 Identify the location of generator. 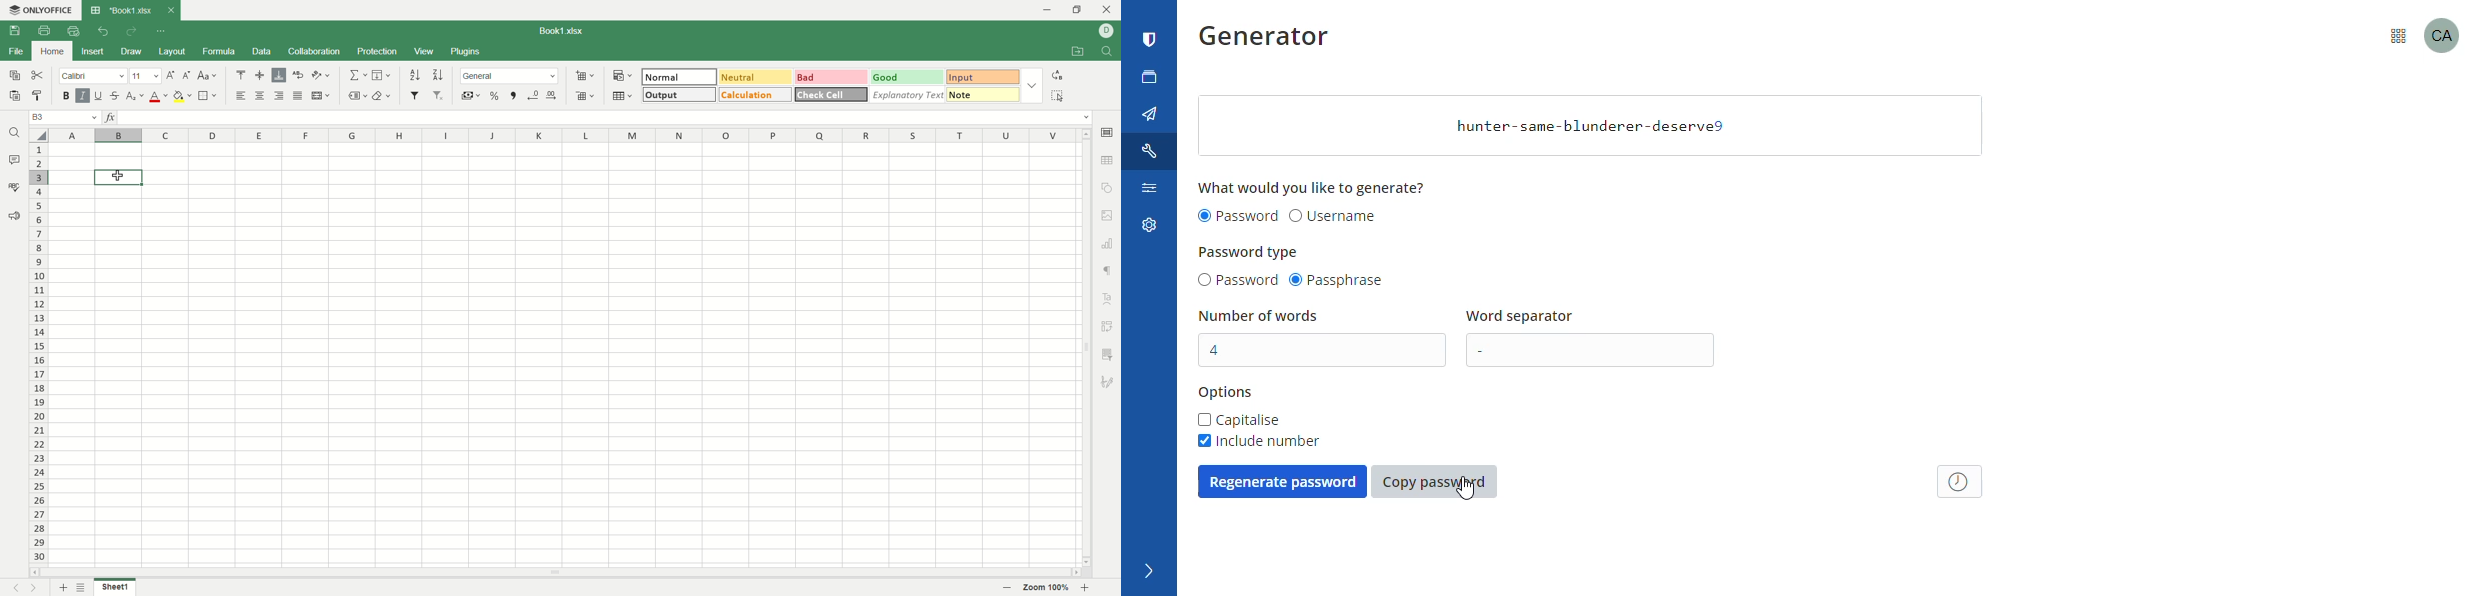
(1271, 40).